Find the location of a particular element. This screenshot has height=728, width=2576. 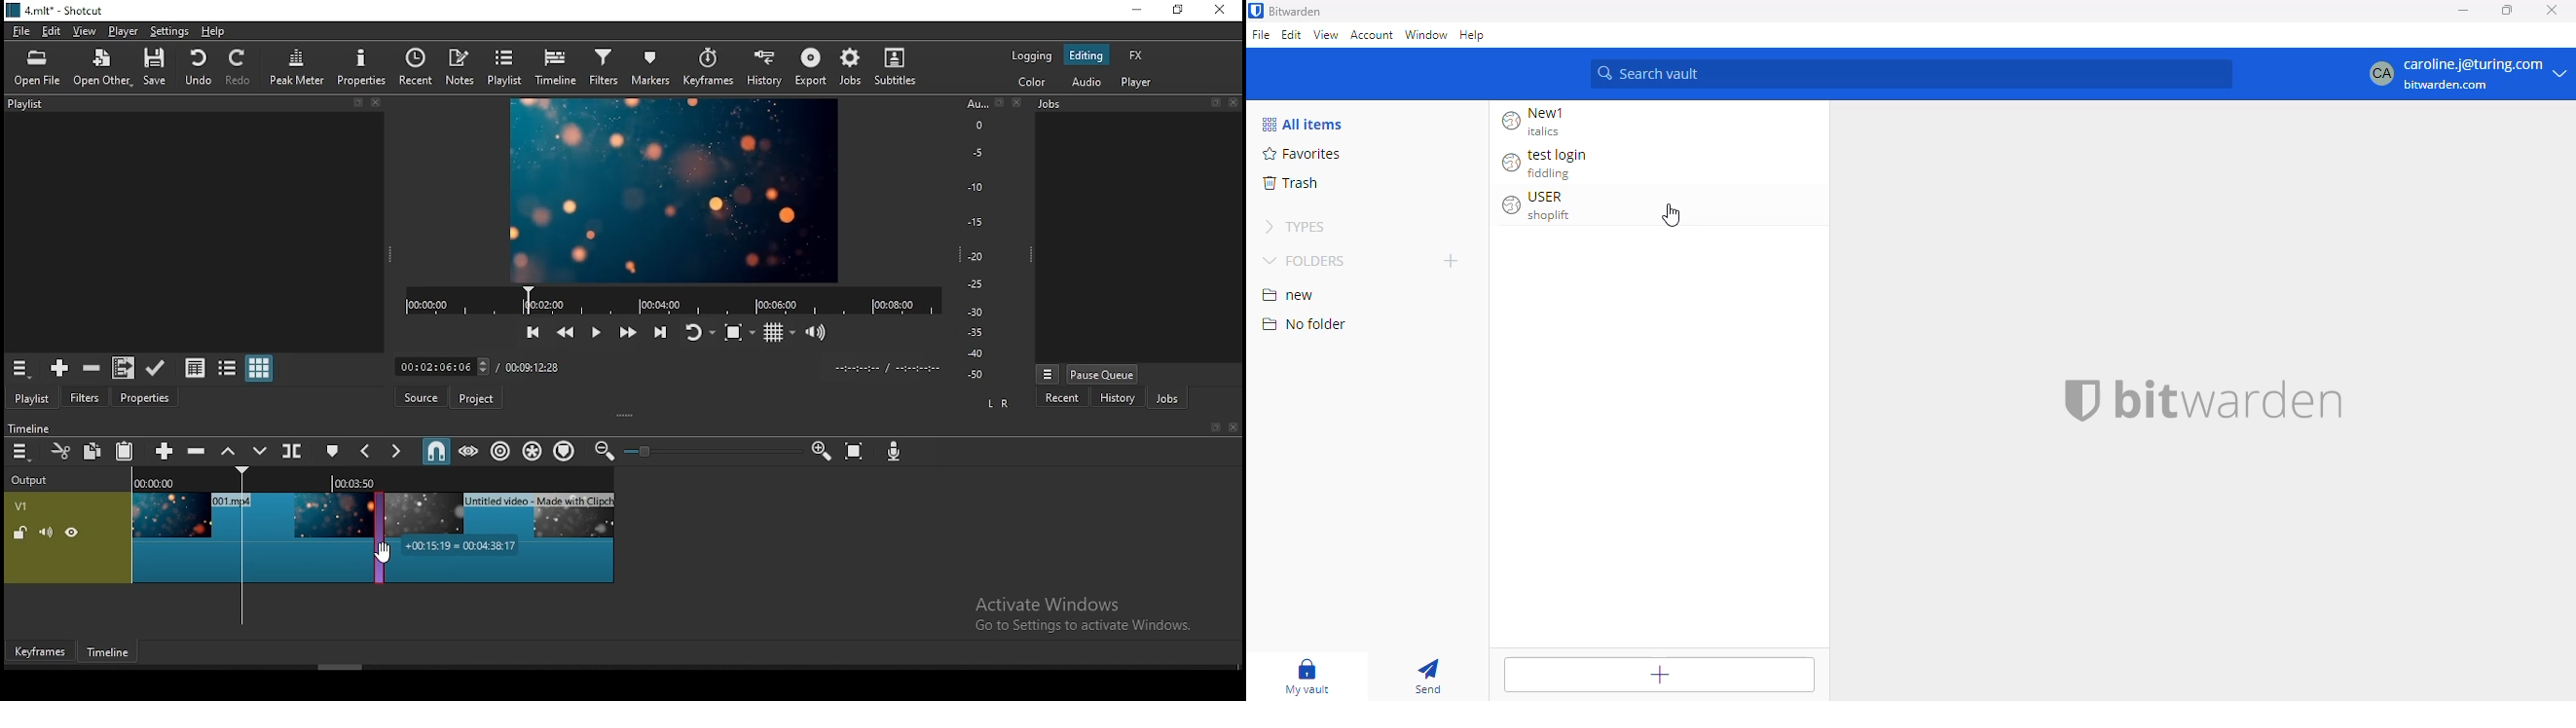

ripple is located at coordinates (501, 450).